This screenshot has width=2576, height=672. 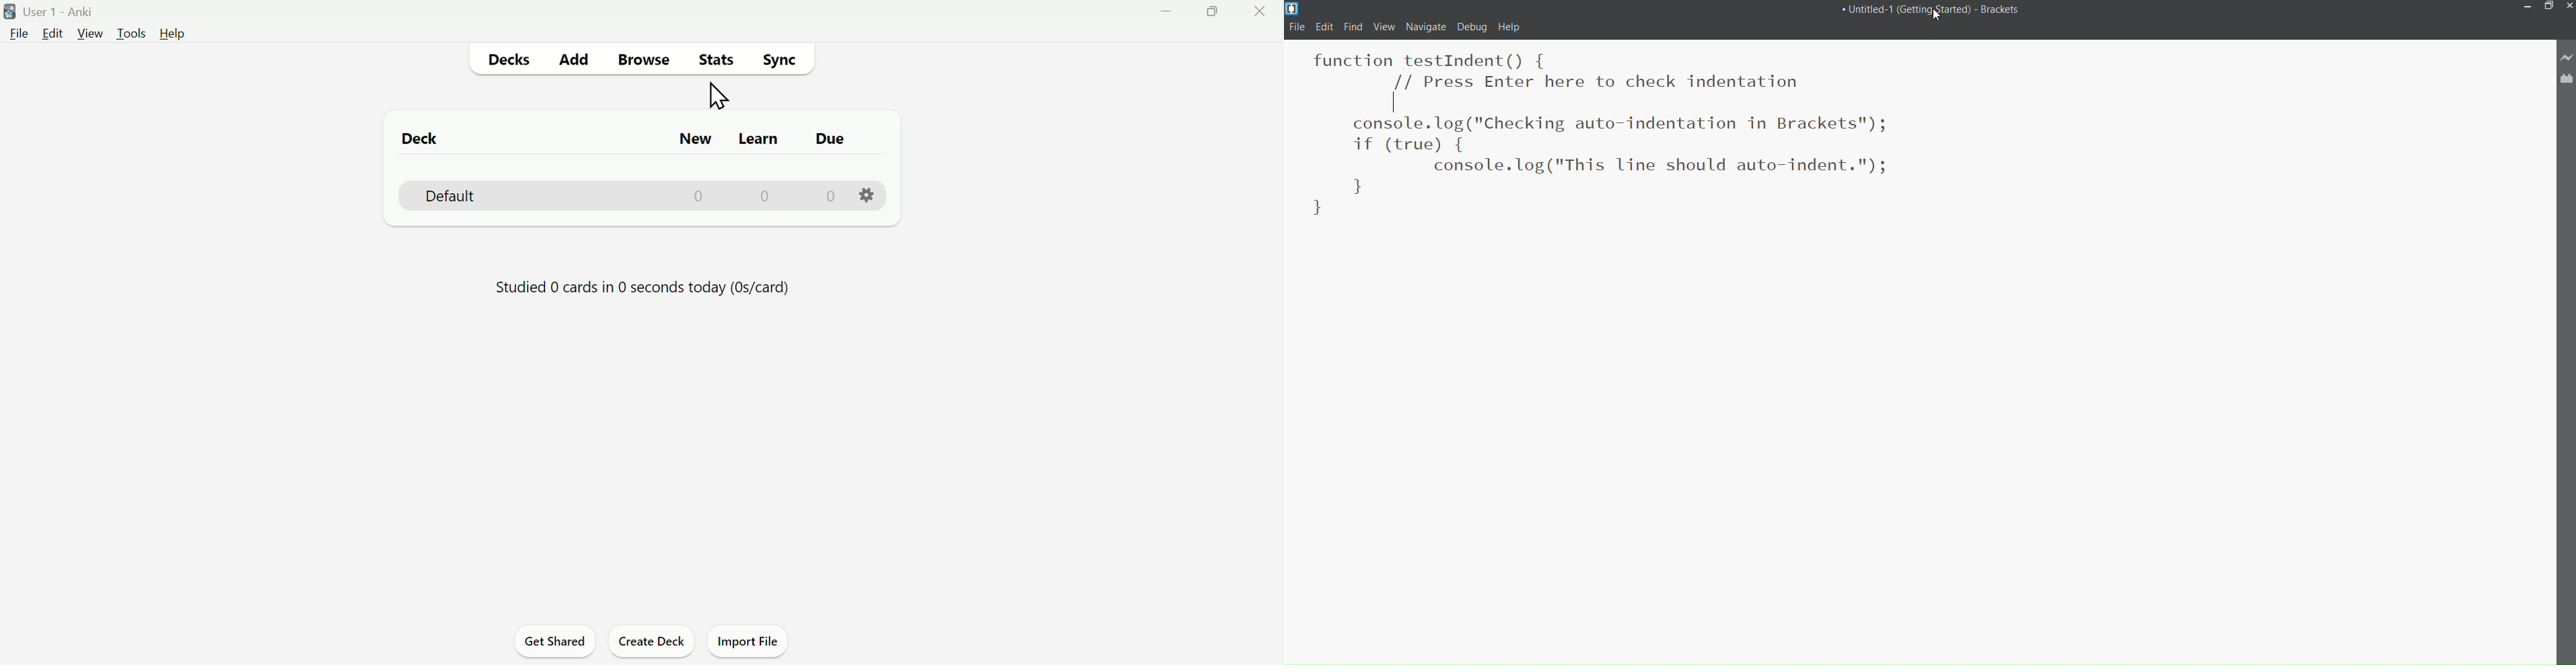 I want to click on Get Shared, so click(x=552, y=640).